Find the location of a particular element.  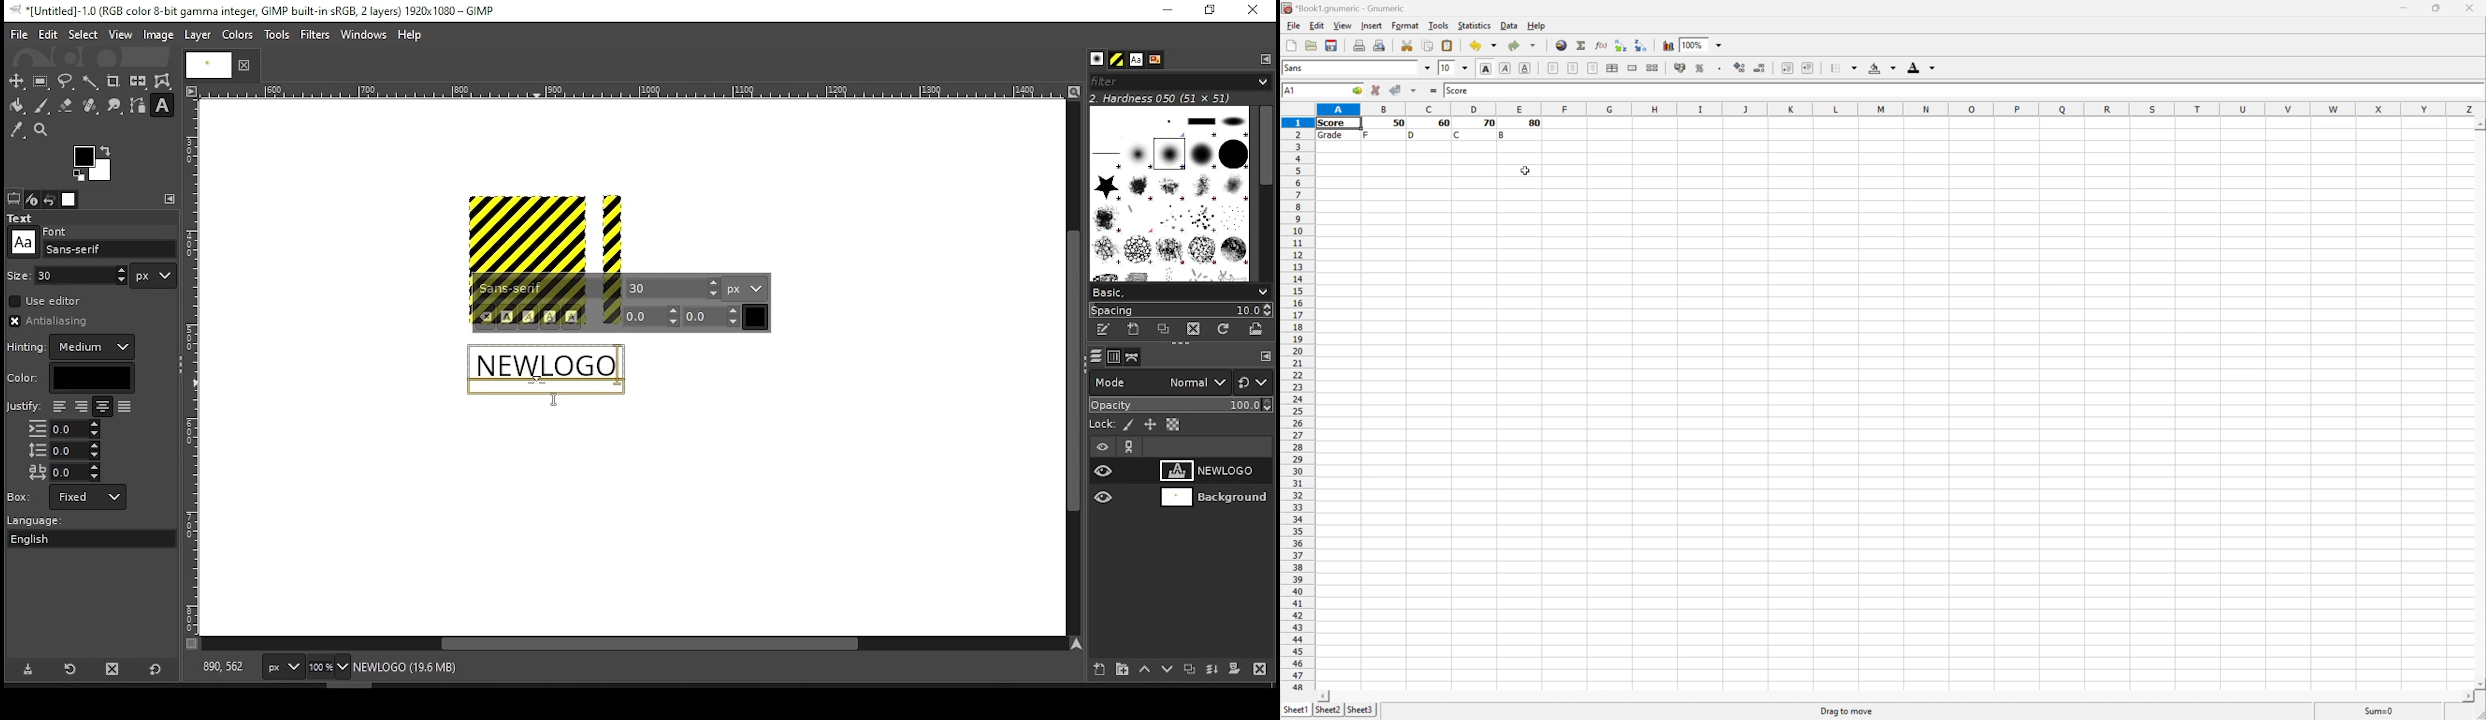

font is located at coordinates (673, 287).